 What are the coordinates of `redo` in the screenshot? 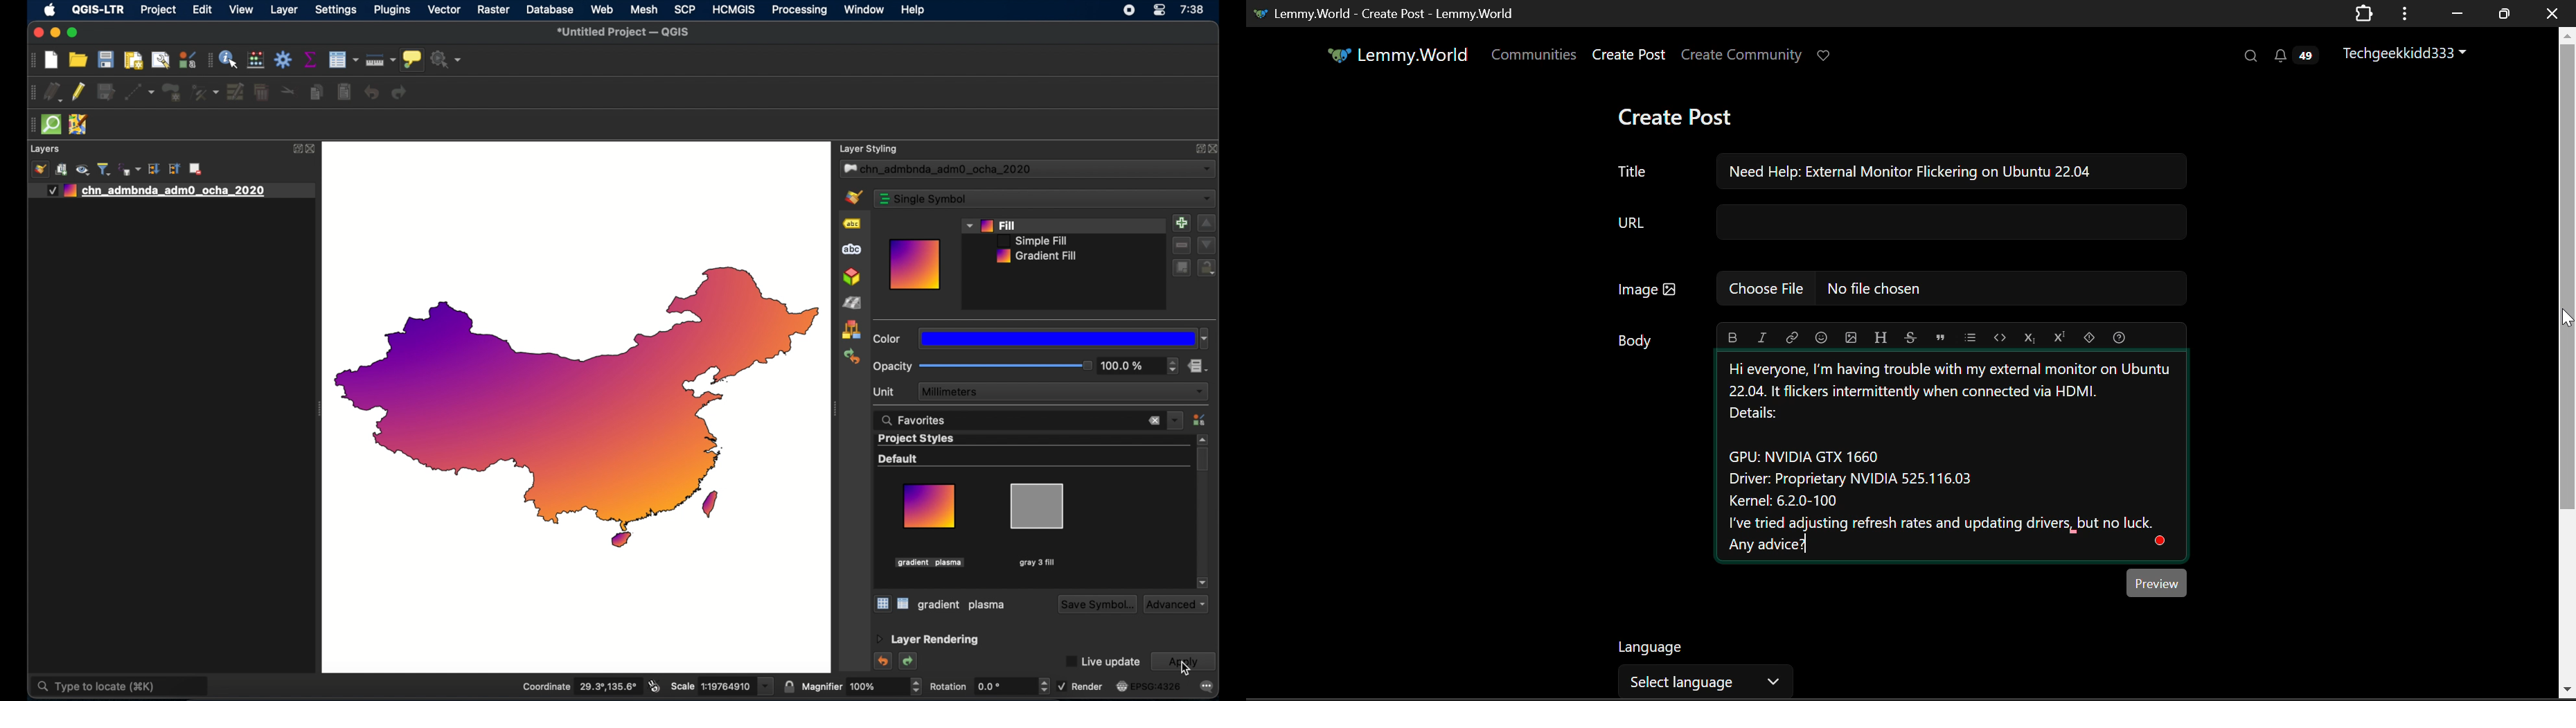 It's located at (909, 661).